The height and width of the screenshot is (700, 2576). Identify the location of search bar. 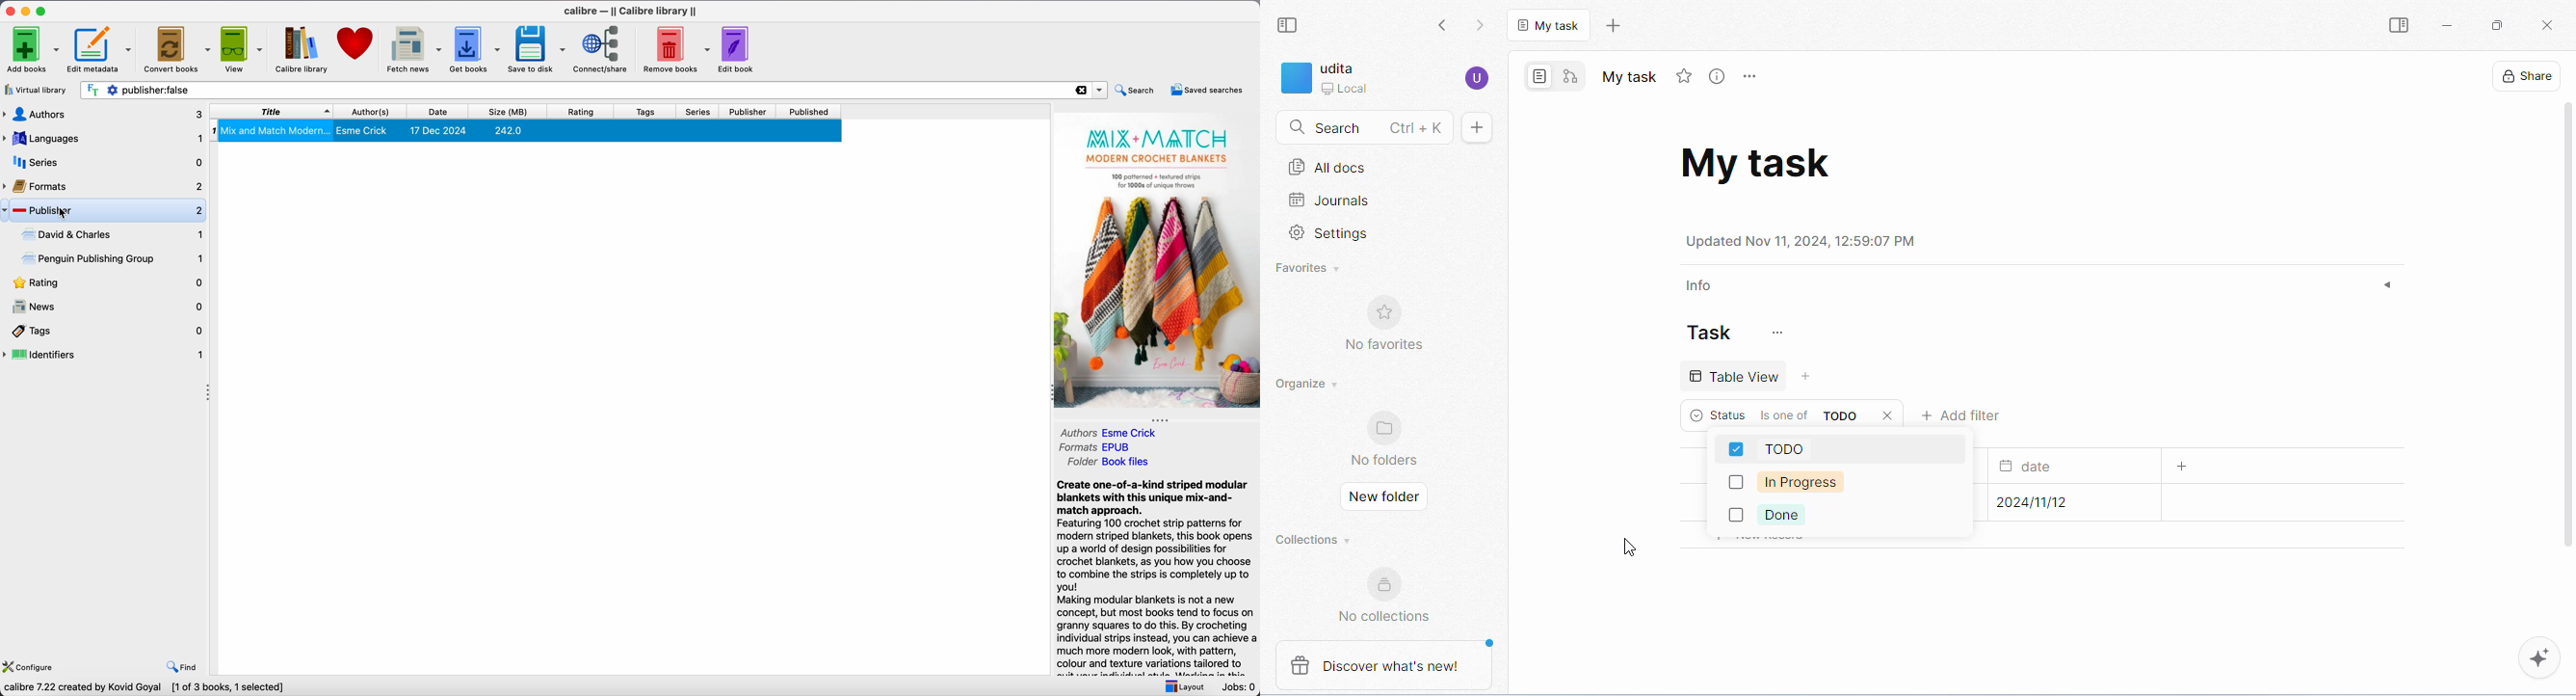
(592, 90).